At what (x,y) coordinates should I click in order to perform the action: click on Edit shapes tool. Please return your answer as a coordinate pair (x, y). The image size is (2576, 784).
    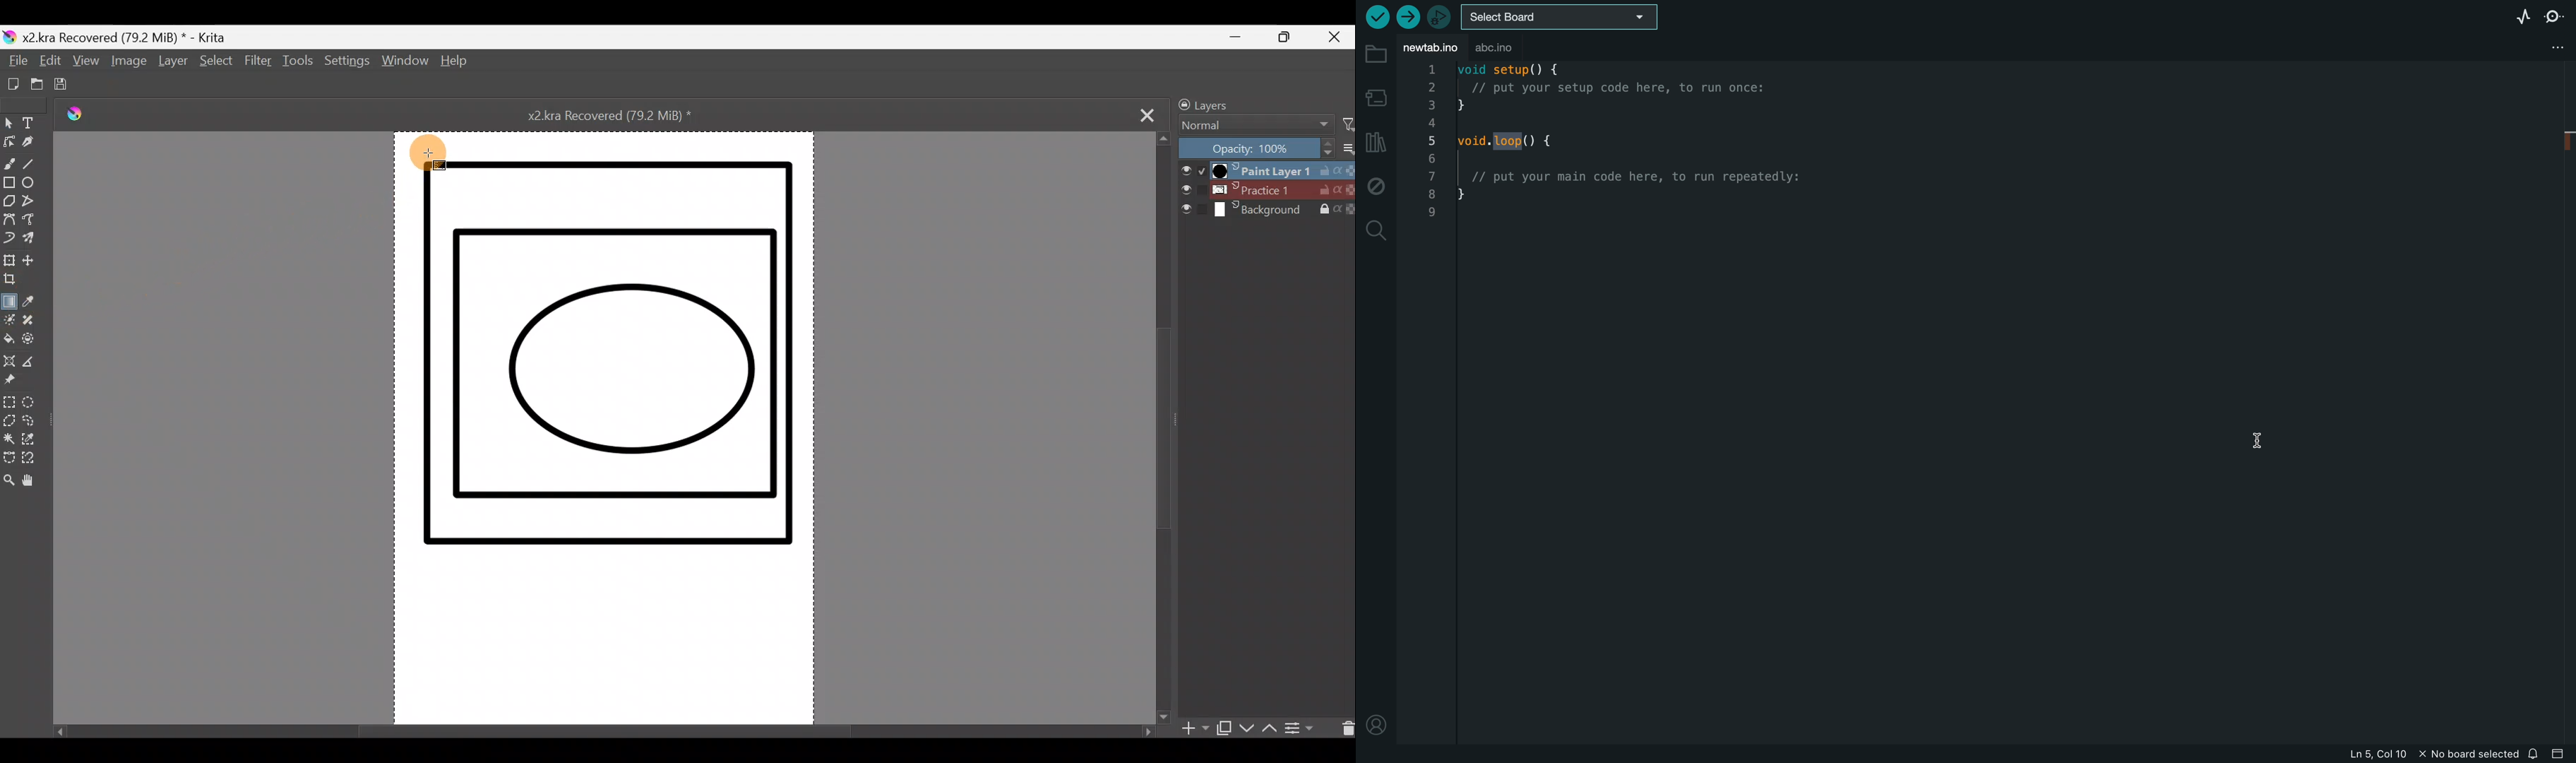
    Looking at the image, I should click on (8, 143).